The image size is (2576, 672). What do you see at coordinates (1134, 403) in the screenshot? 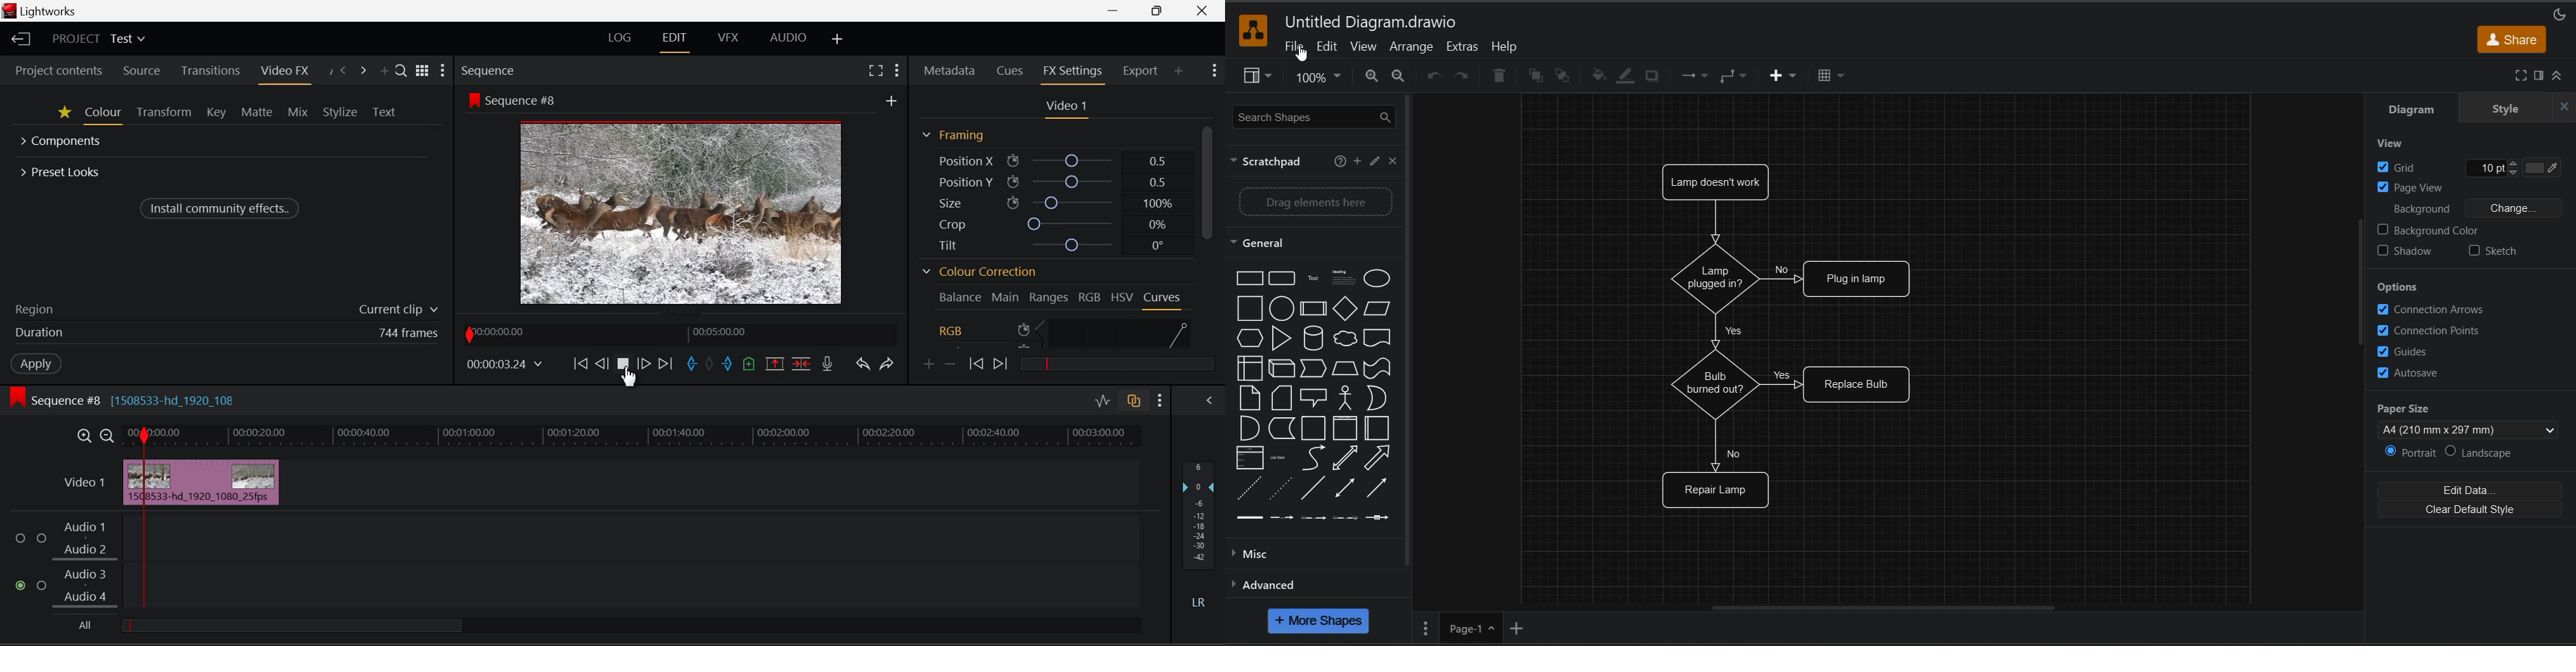
I see `Toggle audio track sync` at bounding box center [1134, 403].